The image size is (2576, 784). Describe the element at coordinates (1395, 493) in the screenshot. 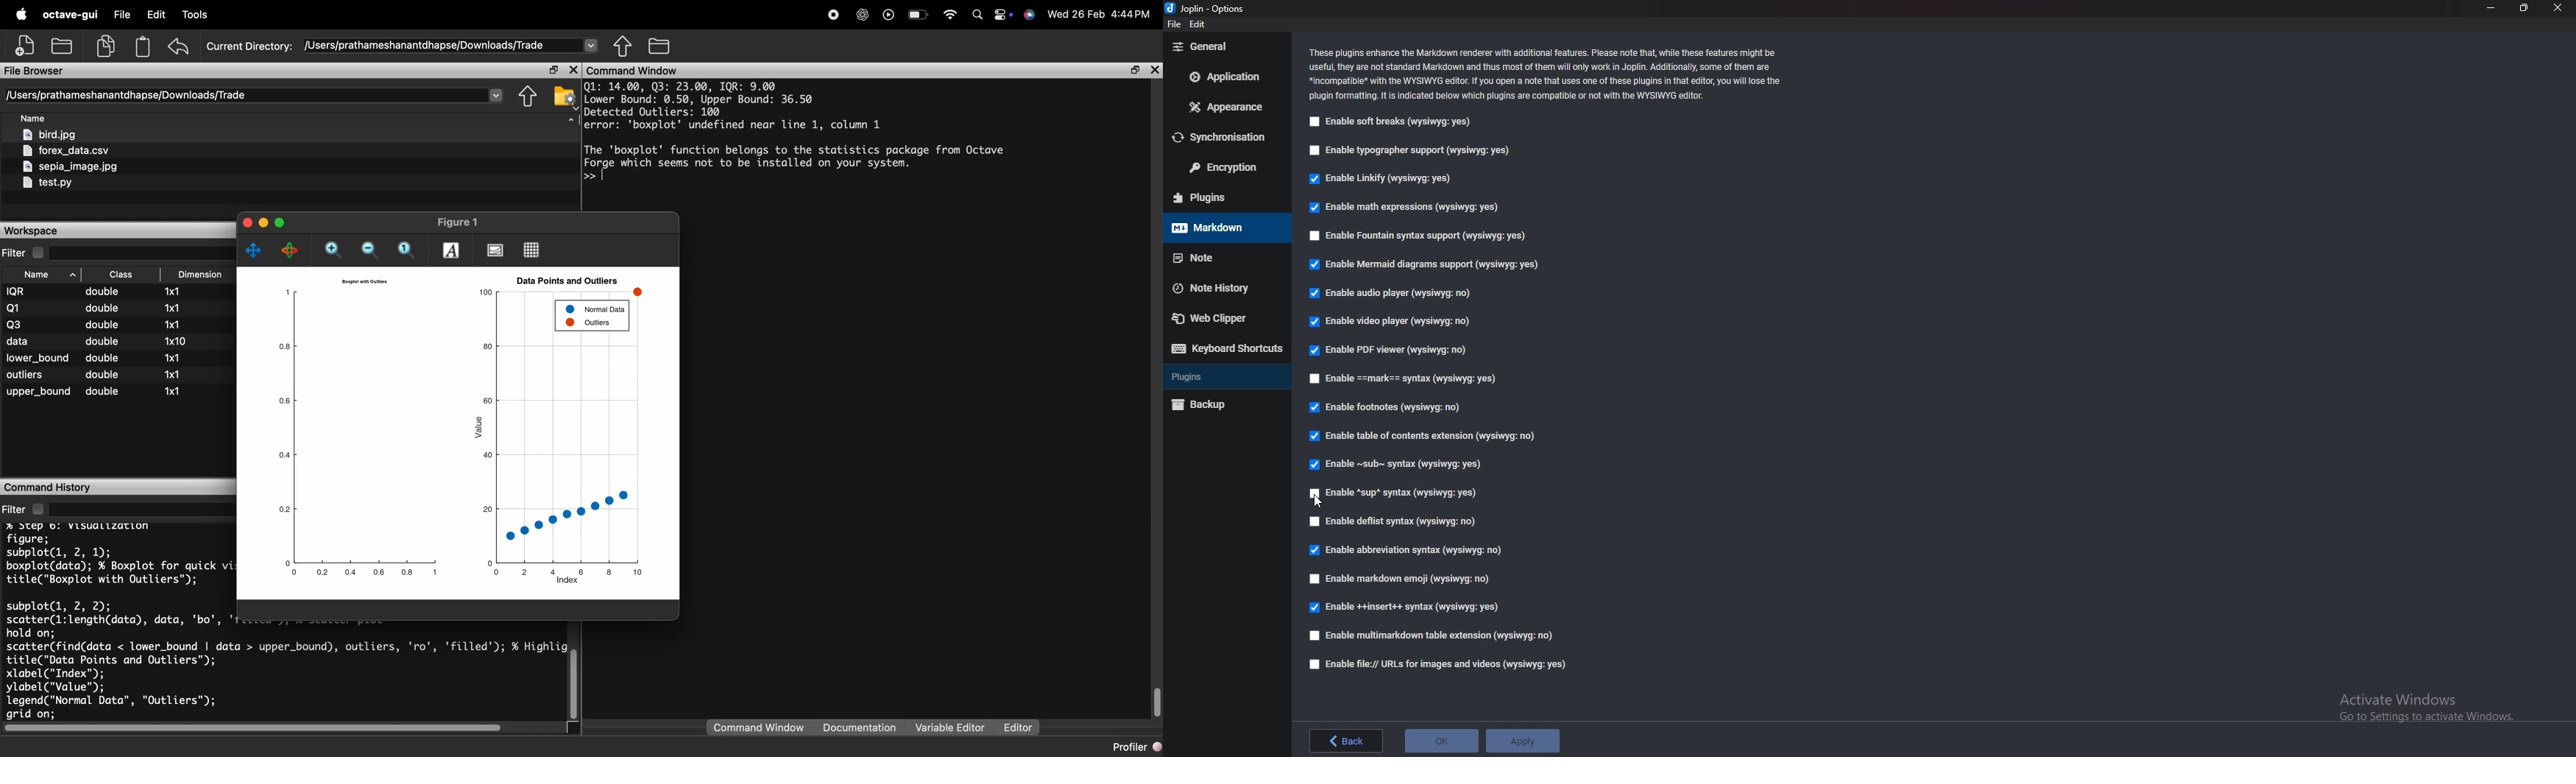

I see `Cursor Enable sup syntax` at that location.